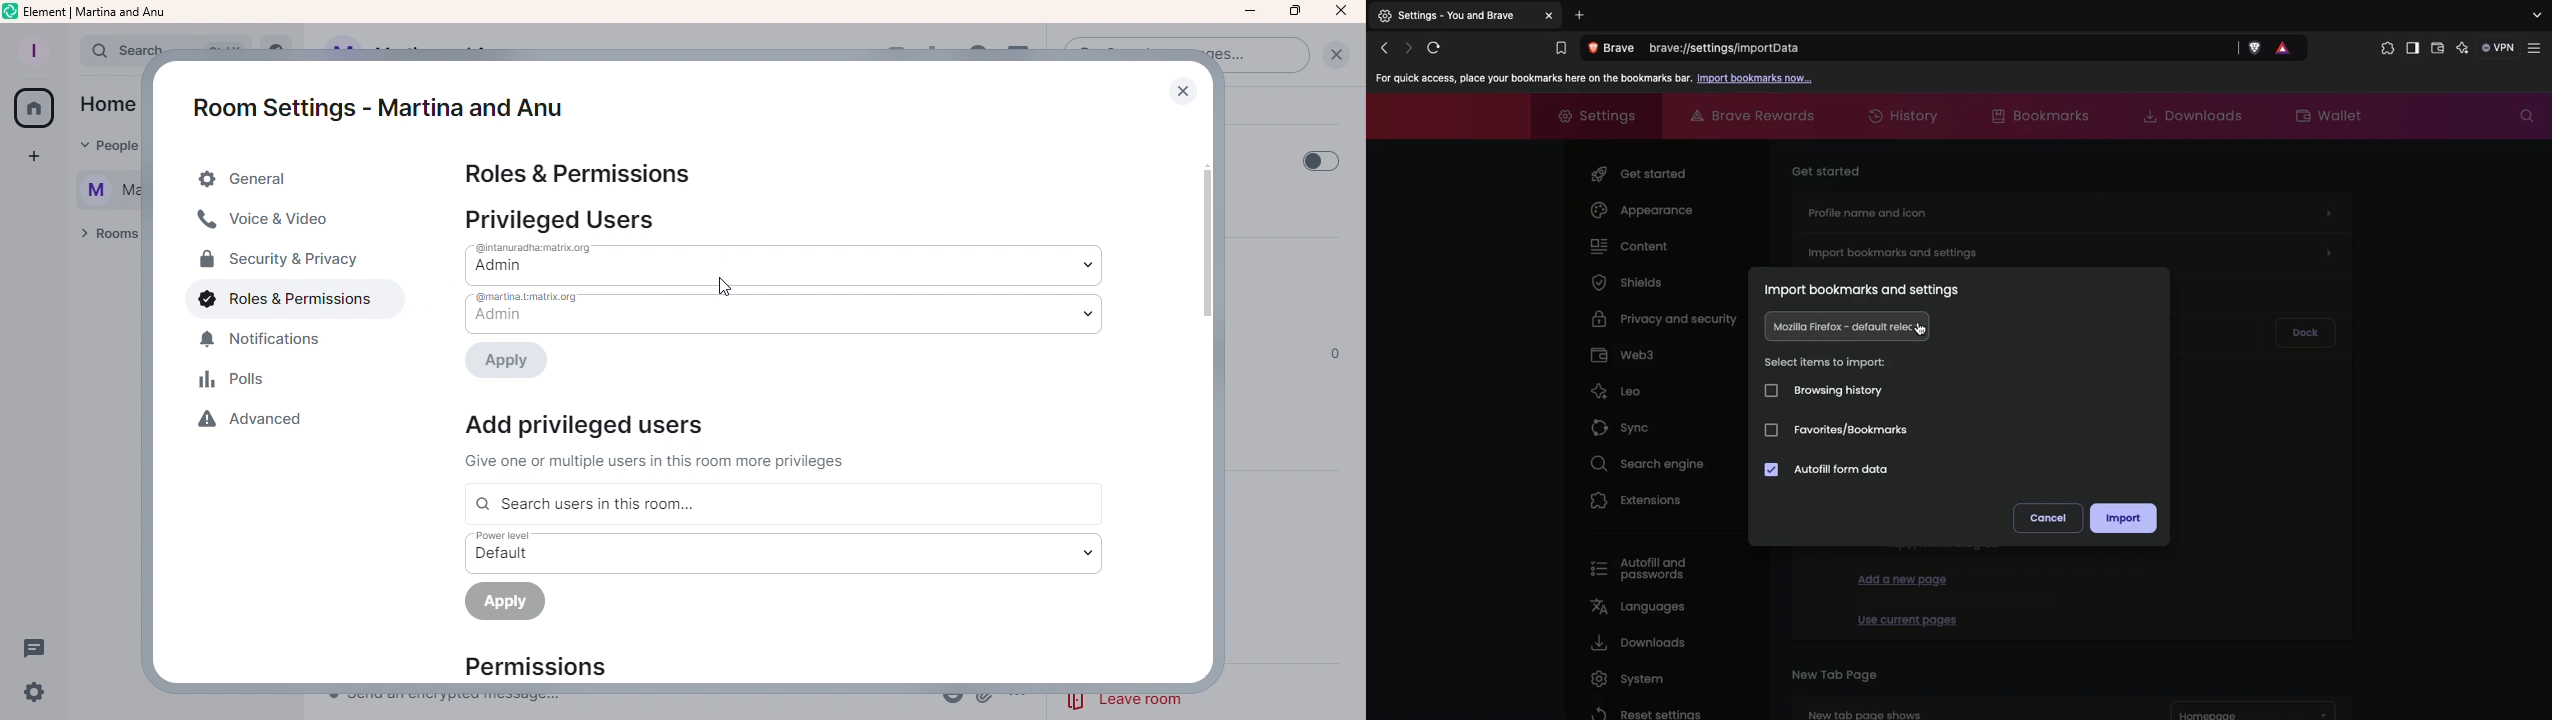  Describe the element at coordinates (278, 262) in the screenshot. I see `Security and privacy` at that location.